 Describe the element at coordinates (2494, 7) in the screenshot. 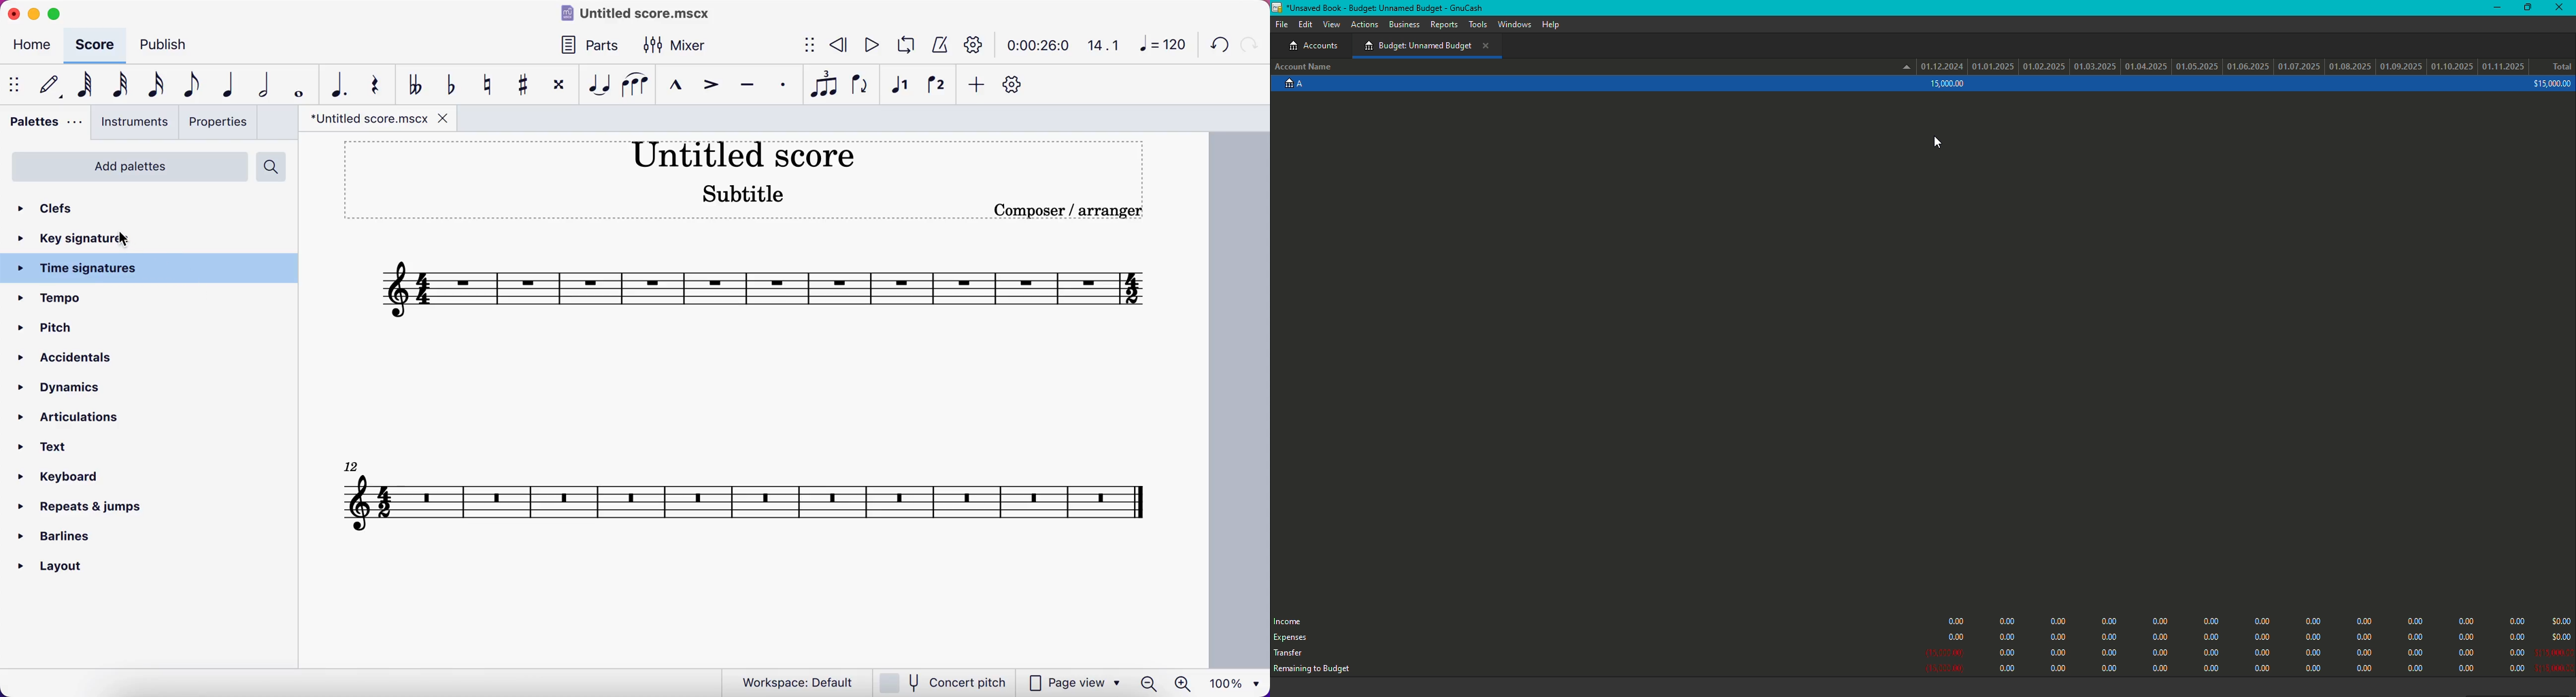

I see `Minimize` at that location.